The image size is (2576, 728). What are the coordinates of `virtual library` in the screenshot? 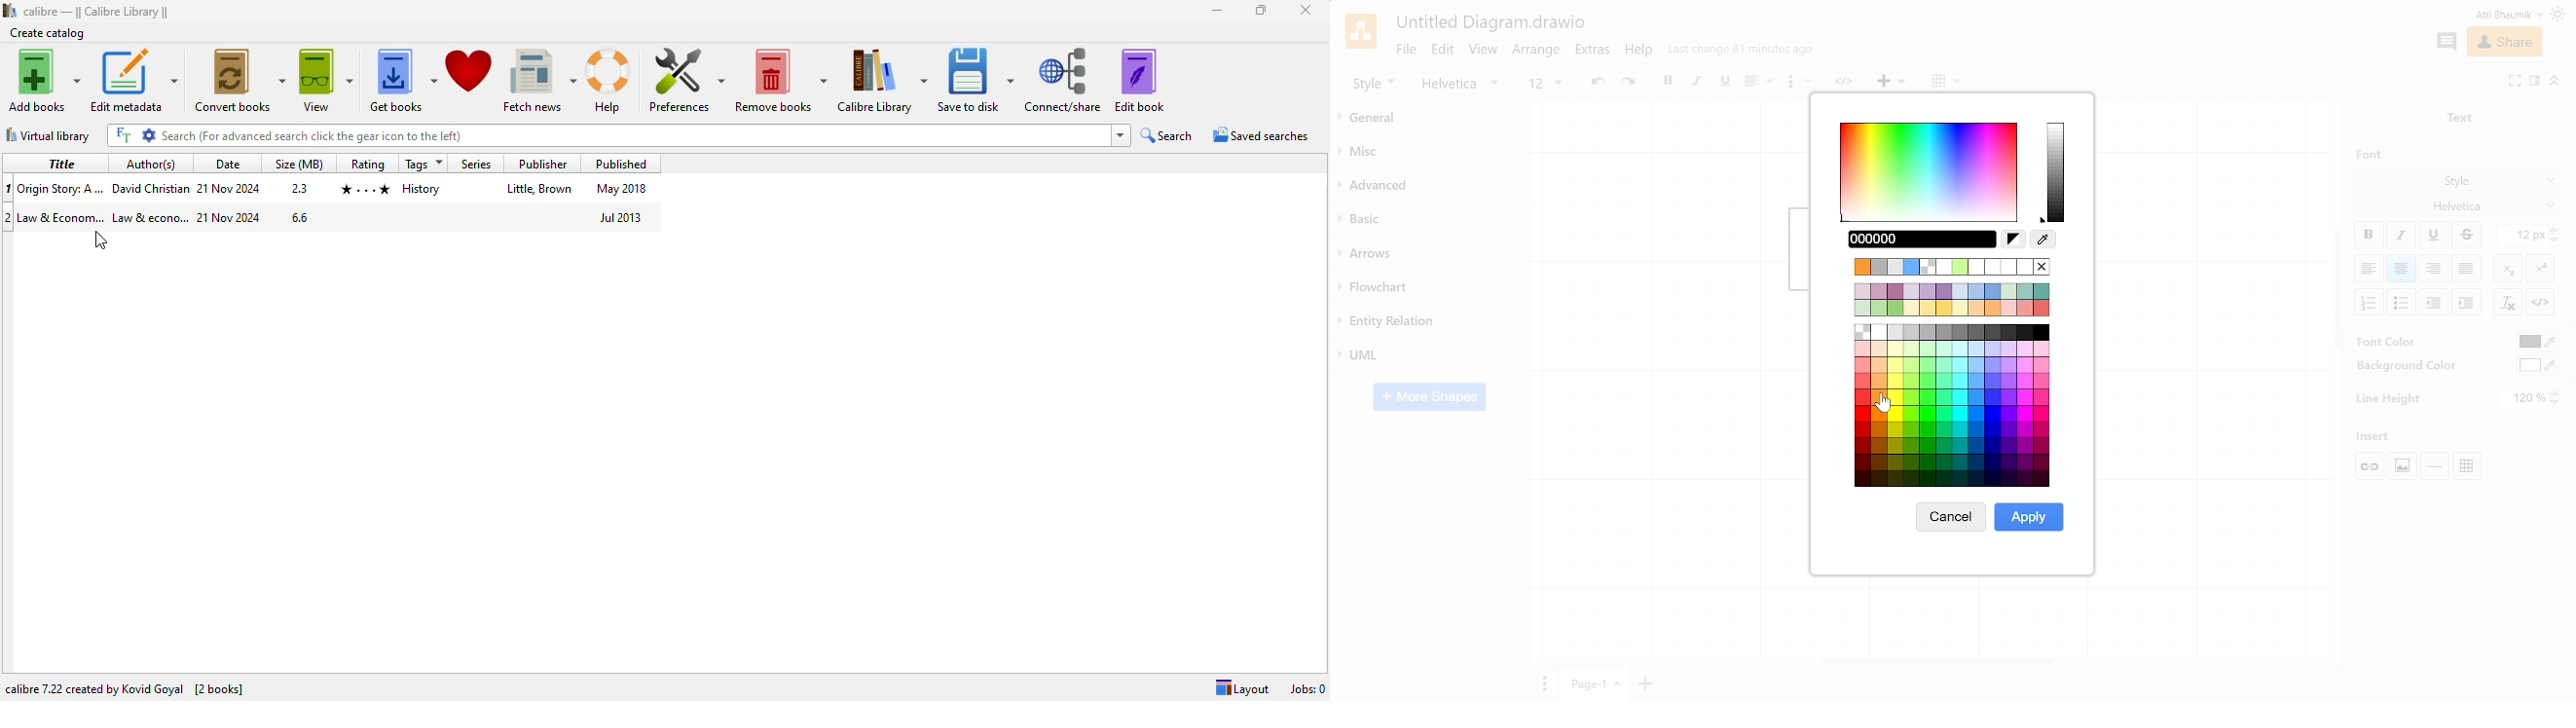 It's located at (47, 135).